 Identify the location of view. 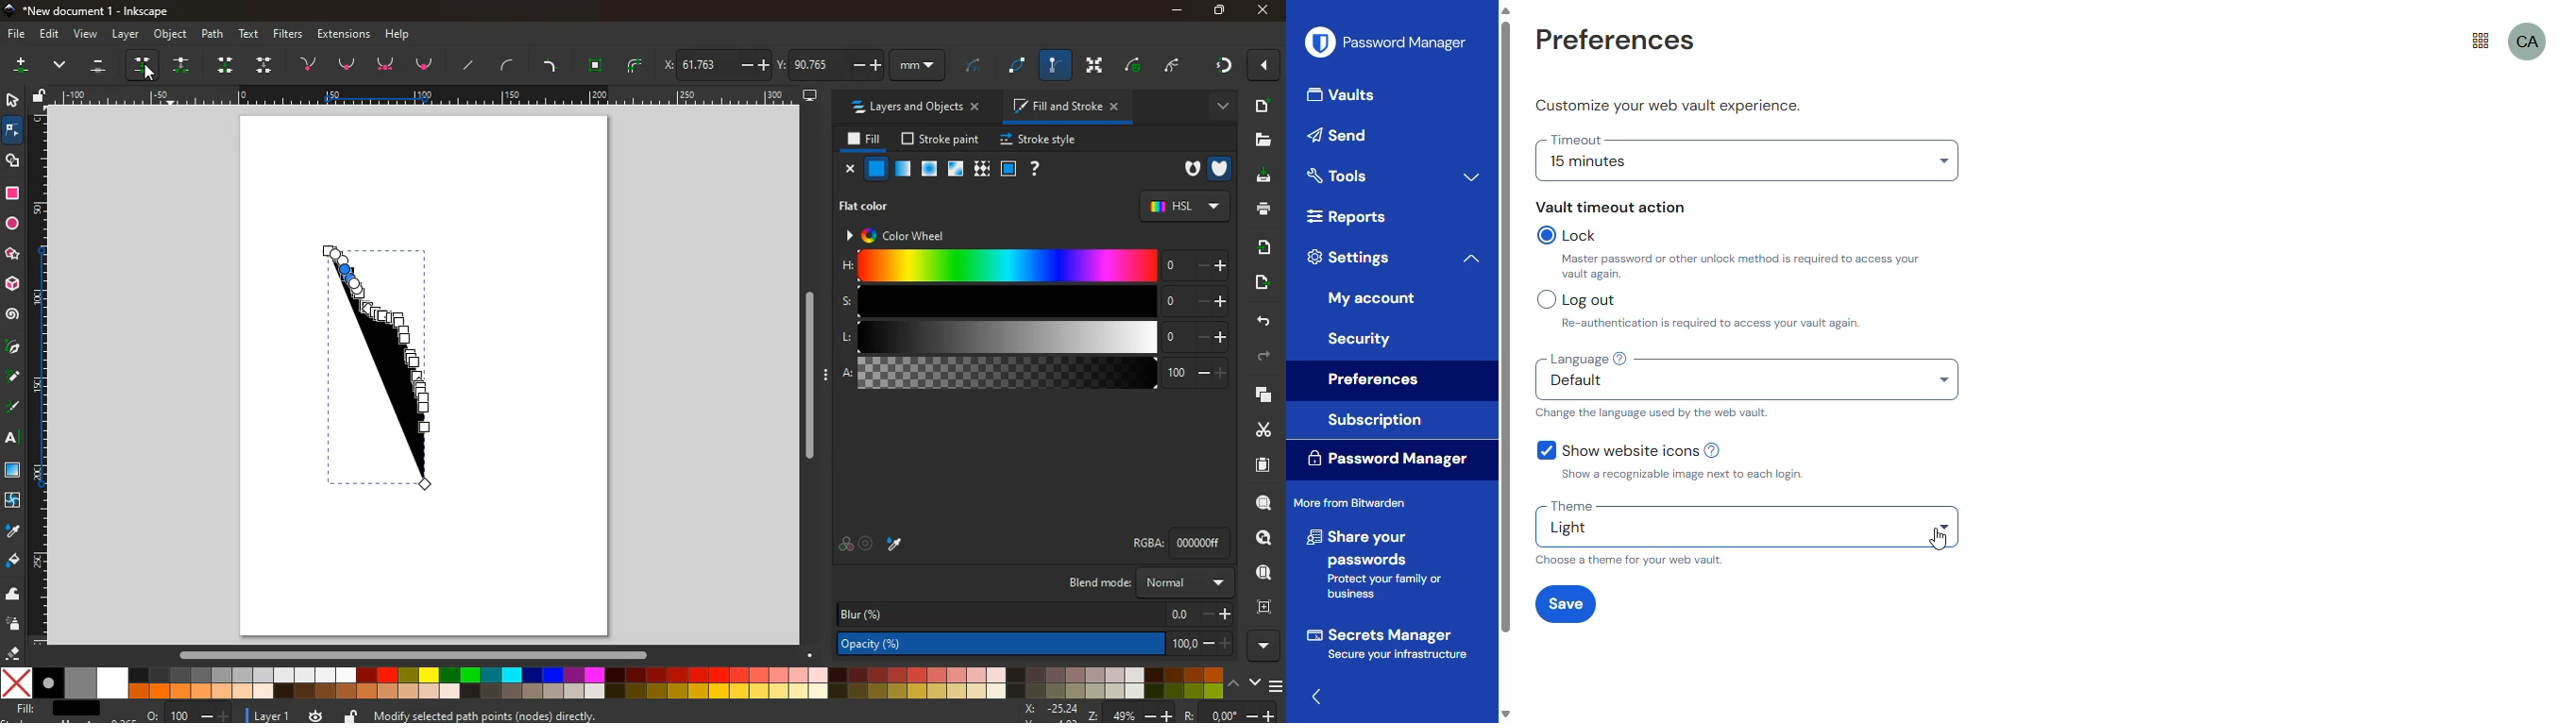
(85, 35).